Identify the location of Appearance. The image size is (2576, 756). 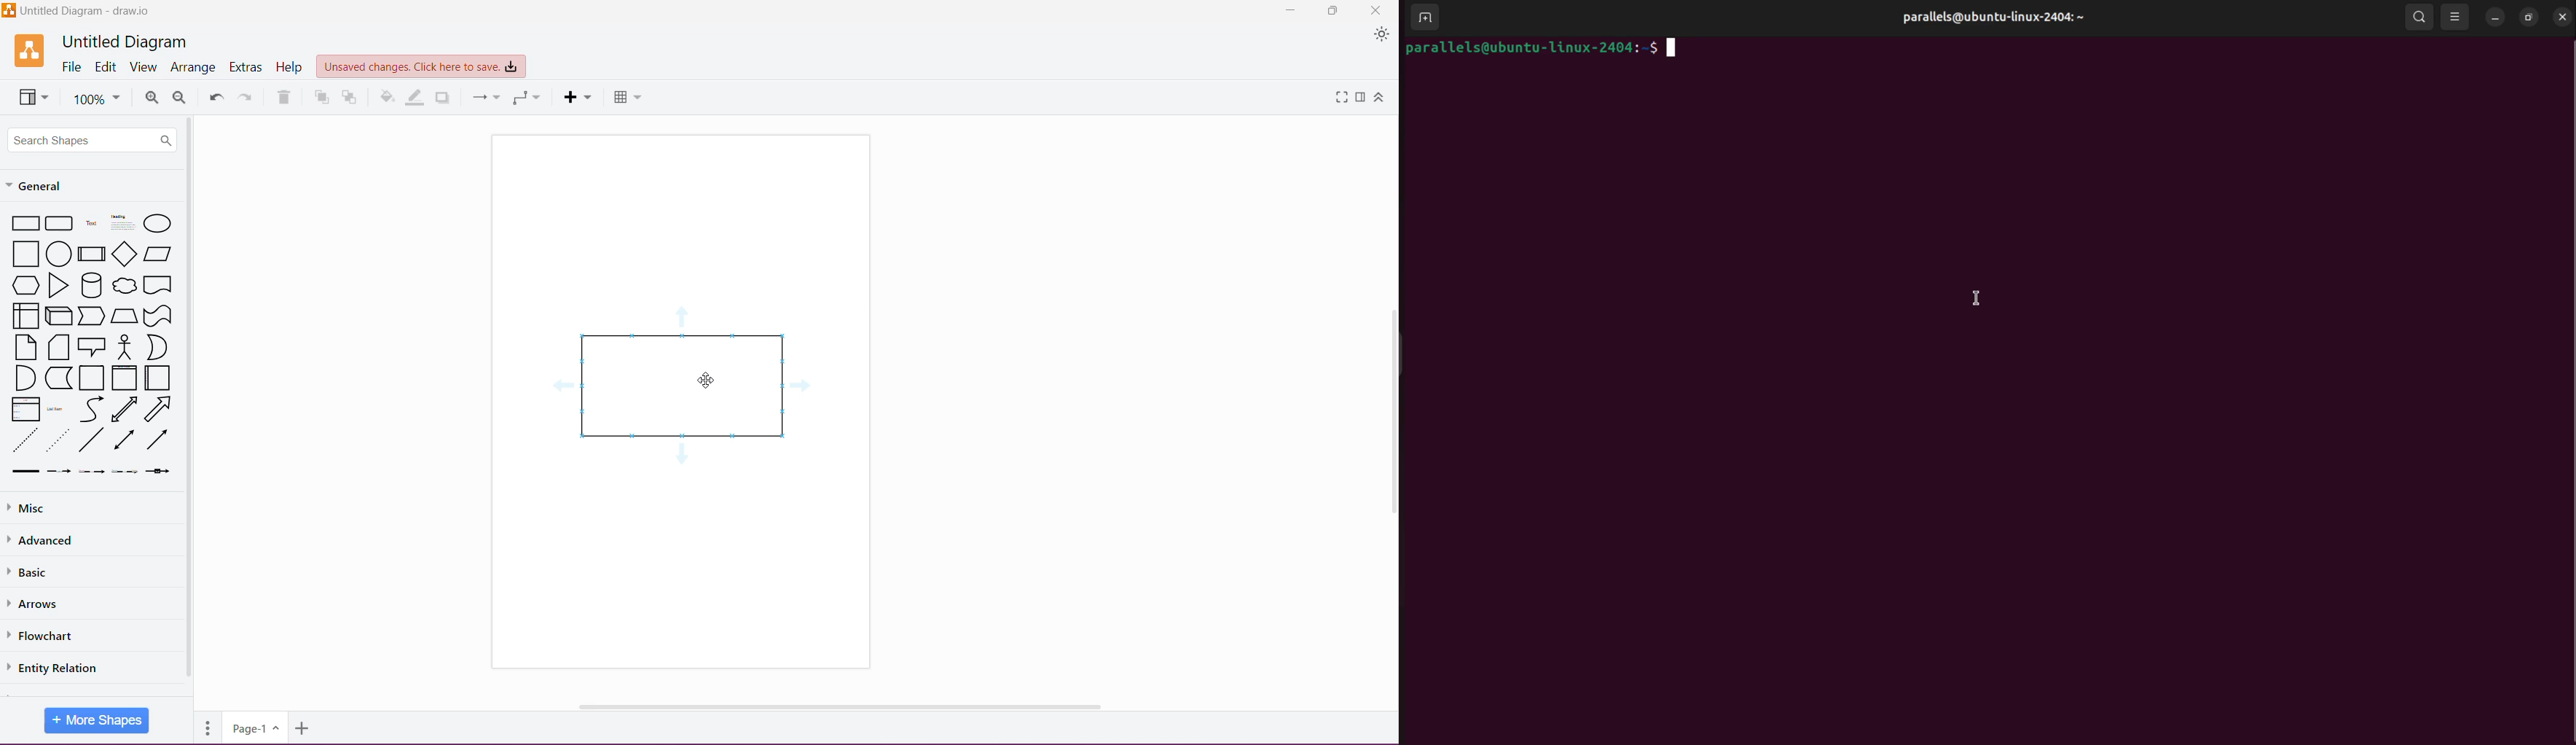
(1382, 35).